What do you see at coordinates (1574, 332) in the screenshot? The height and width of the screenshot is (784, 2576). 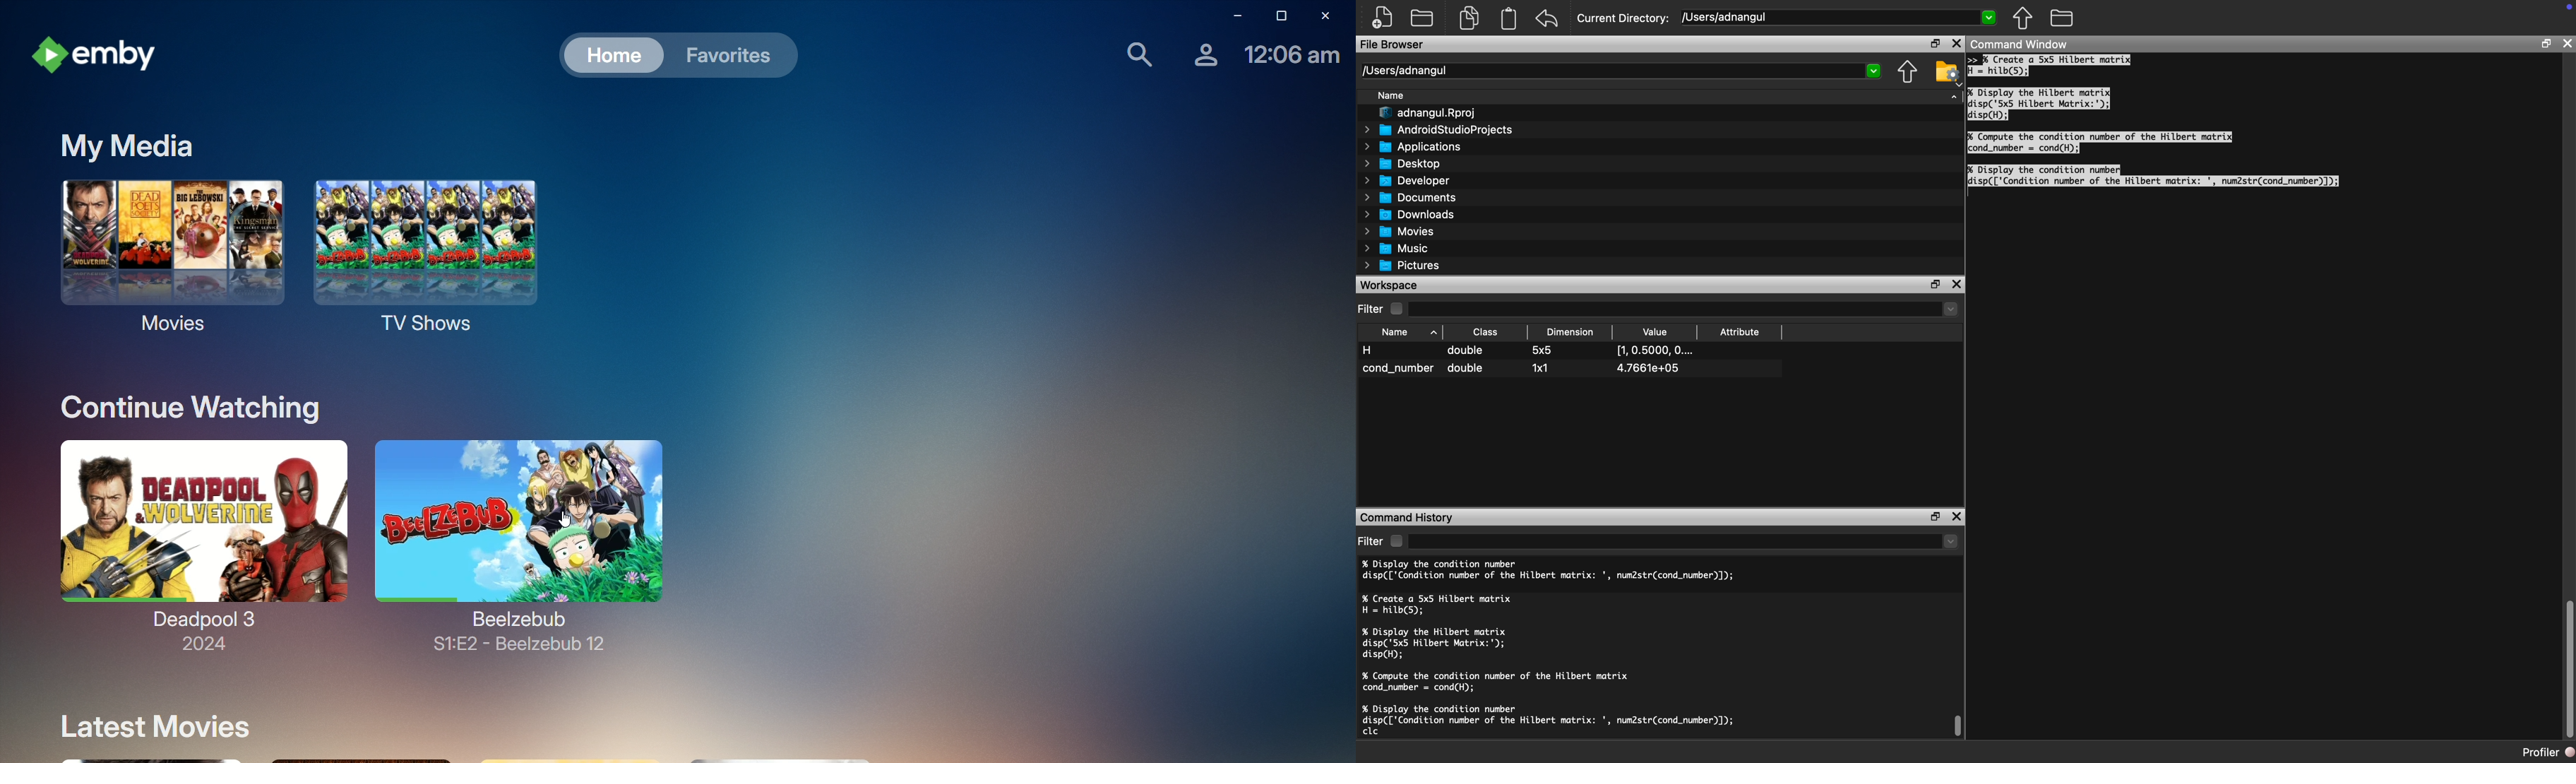 I see `Dimension` at bounding box center [1574, 332].